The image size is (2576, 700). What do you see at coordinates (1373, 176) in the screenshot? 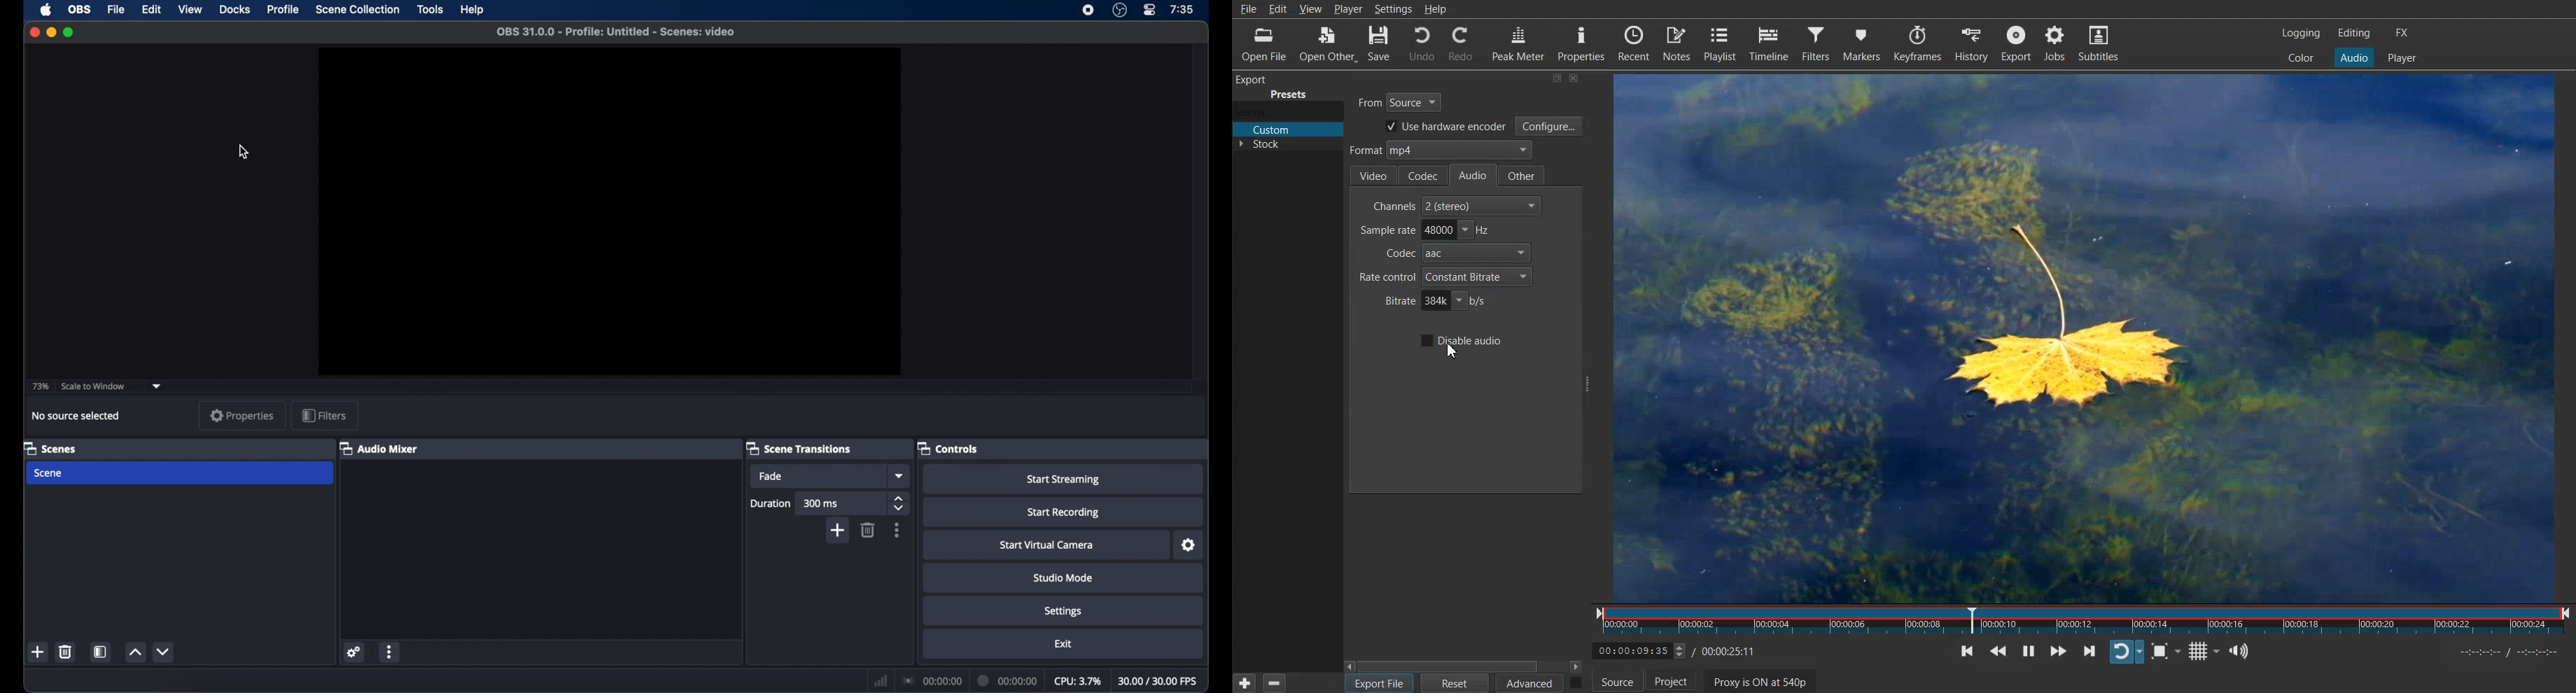
I see `Video` at bounding box center [1373, 176].